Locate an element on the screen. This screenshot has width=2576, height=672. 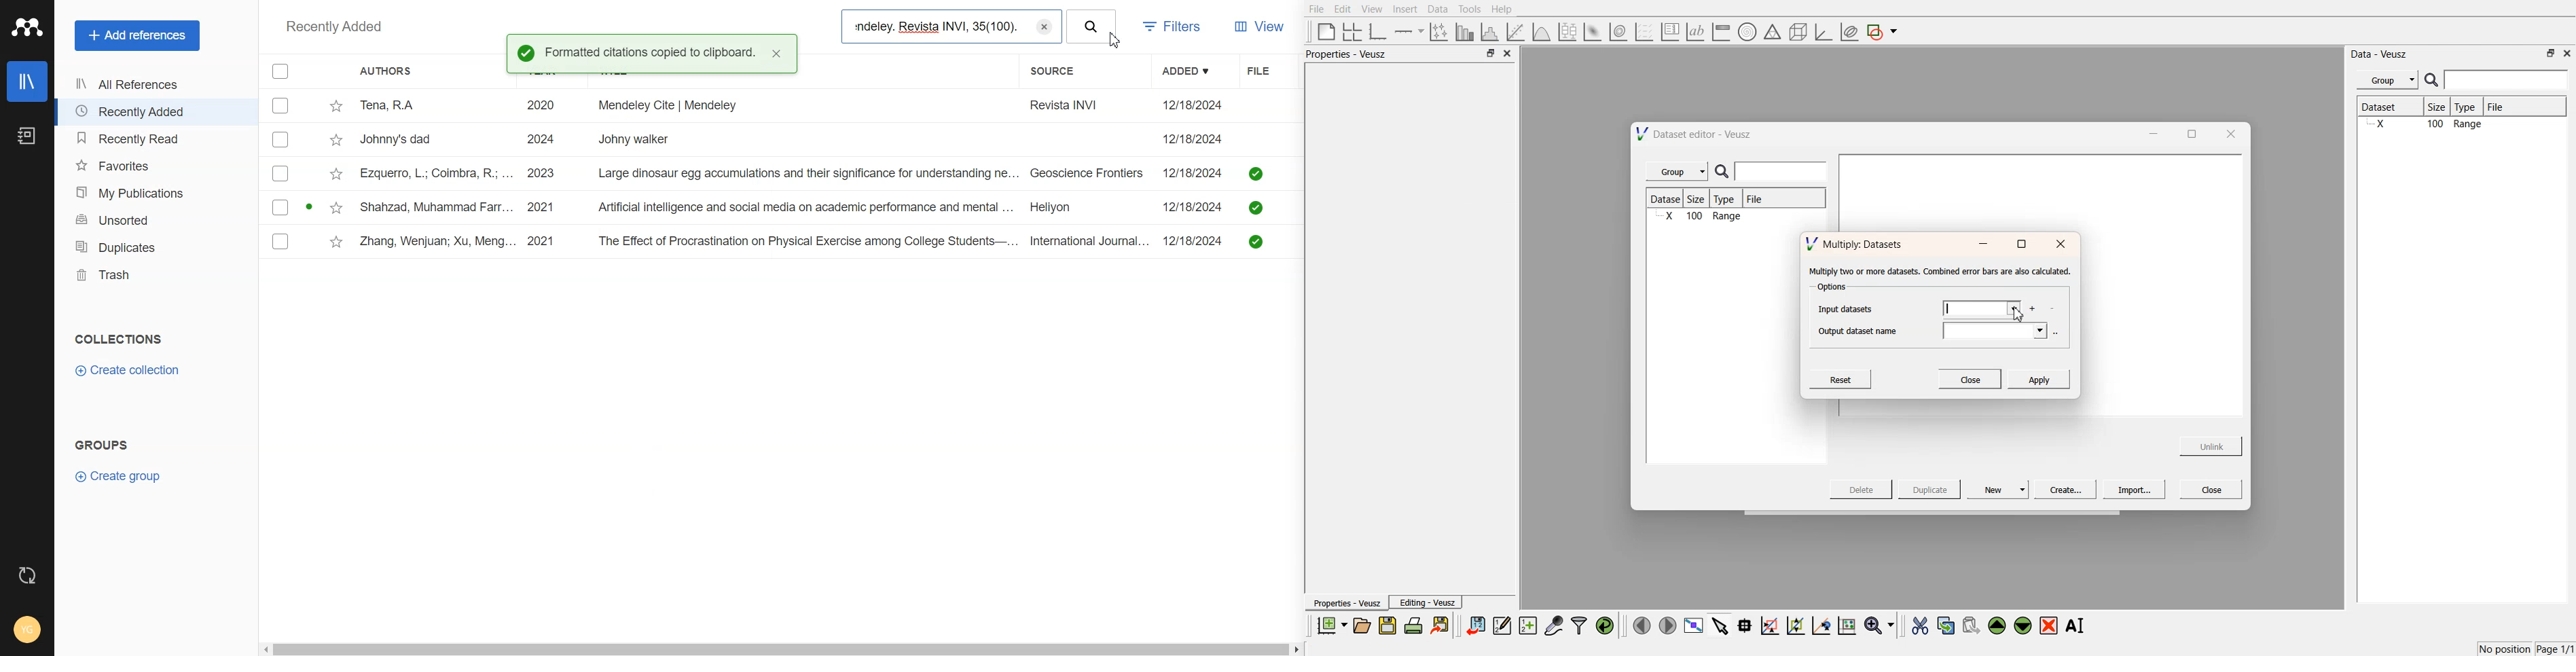
close is located at coordinates (2568, 52).